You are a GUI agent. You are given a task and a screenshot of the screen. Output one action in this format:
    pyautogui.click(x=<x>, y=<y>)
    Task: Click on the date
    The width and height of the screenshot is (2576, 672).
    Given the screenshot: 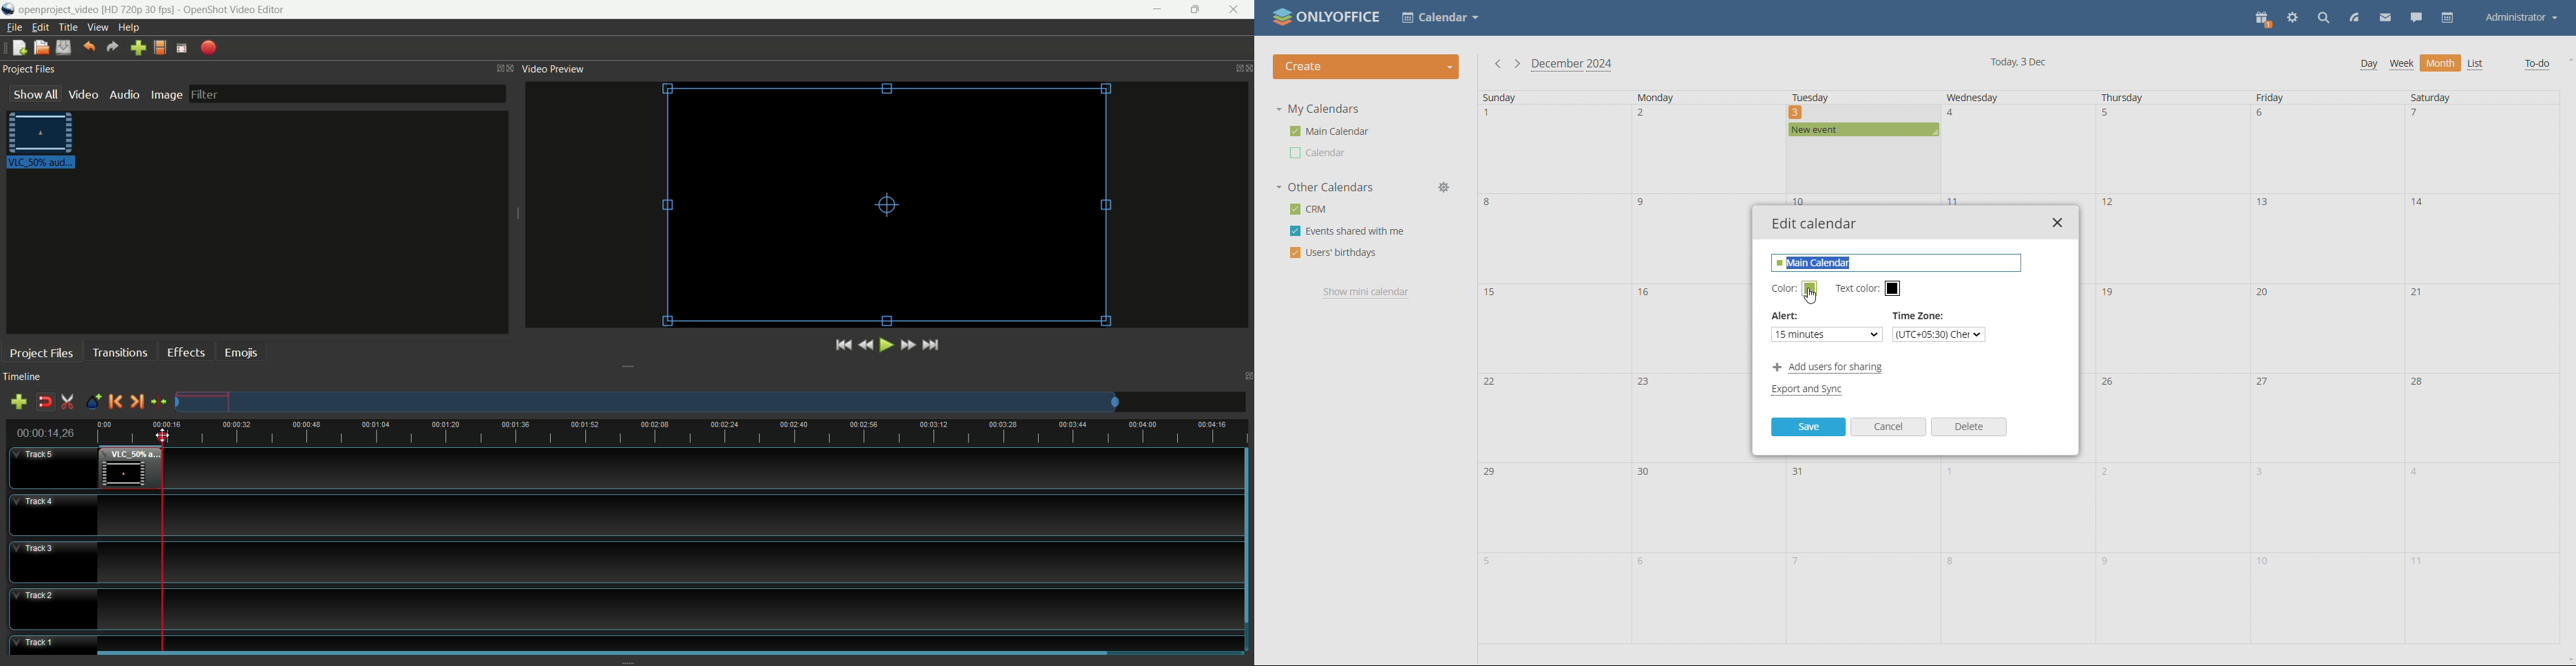 What is the action you would take?
    pyautogui.click(x=2327, y=149)
    